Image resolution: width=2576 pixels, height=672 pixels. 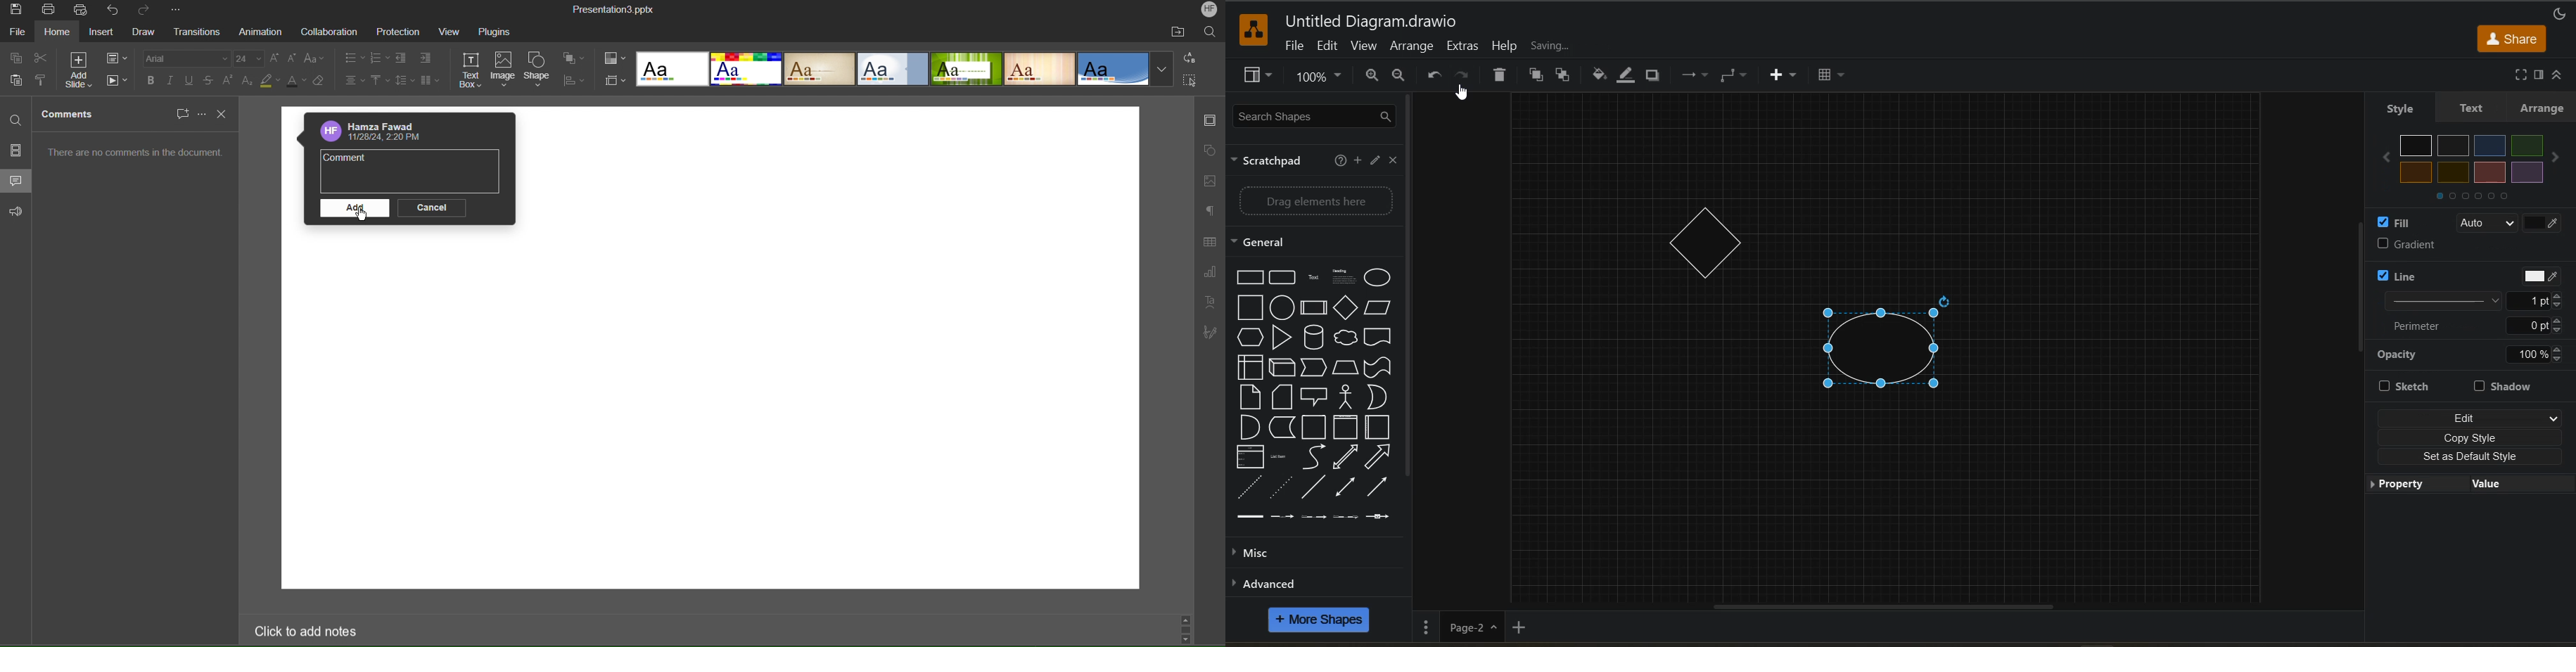 I want to click on parallelogram, so click(x=1377, y=309).